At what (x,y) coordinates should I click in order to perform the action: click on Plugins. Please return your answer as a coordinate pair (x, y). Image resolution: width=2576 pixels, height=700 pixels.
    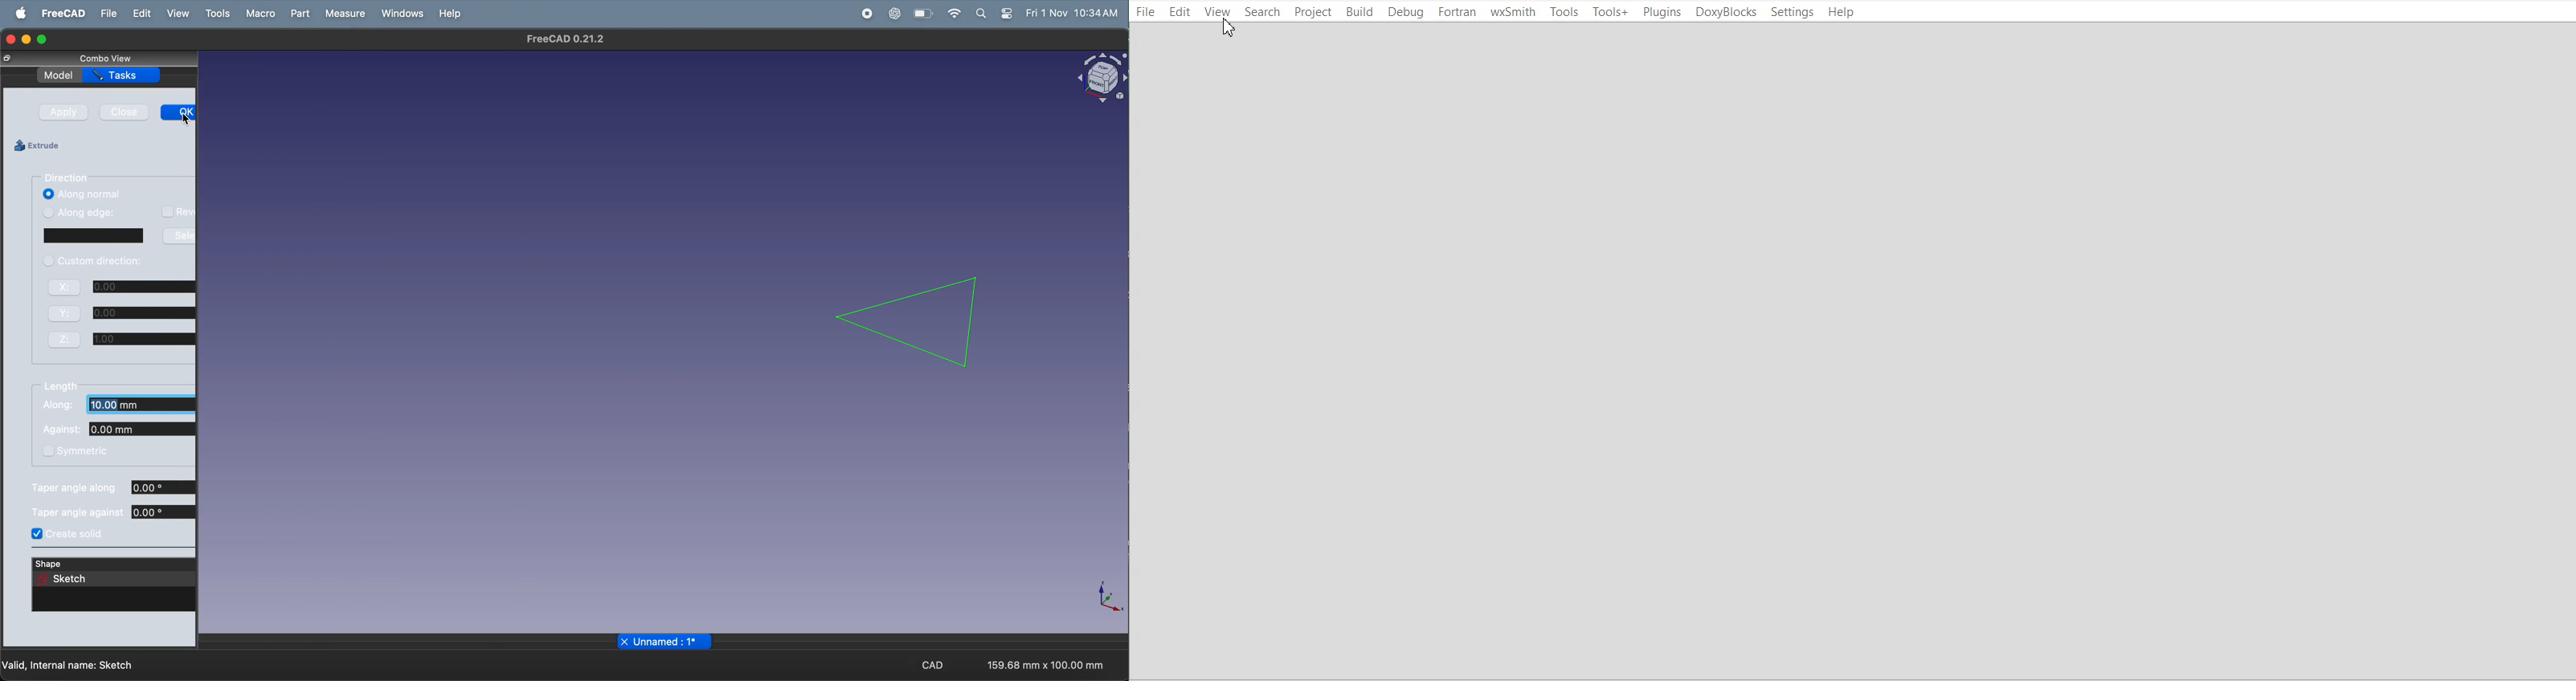
    Looking at the image, I should click on (1662, 12).